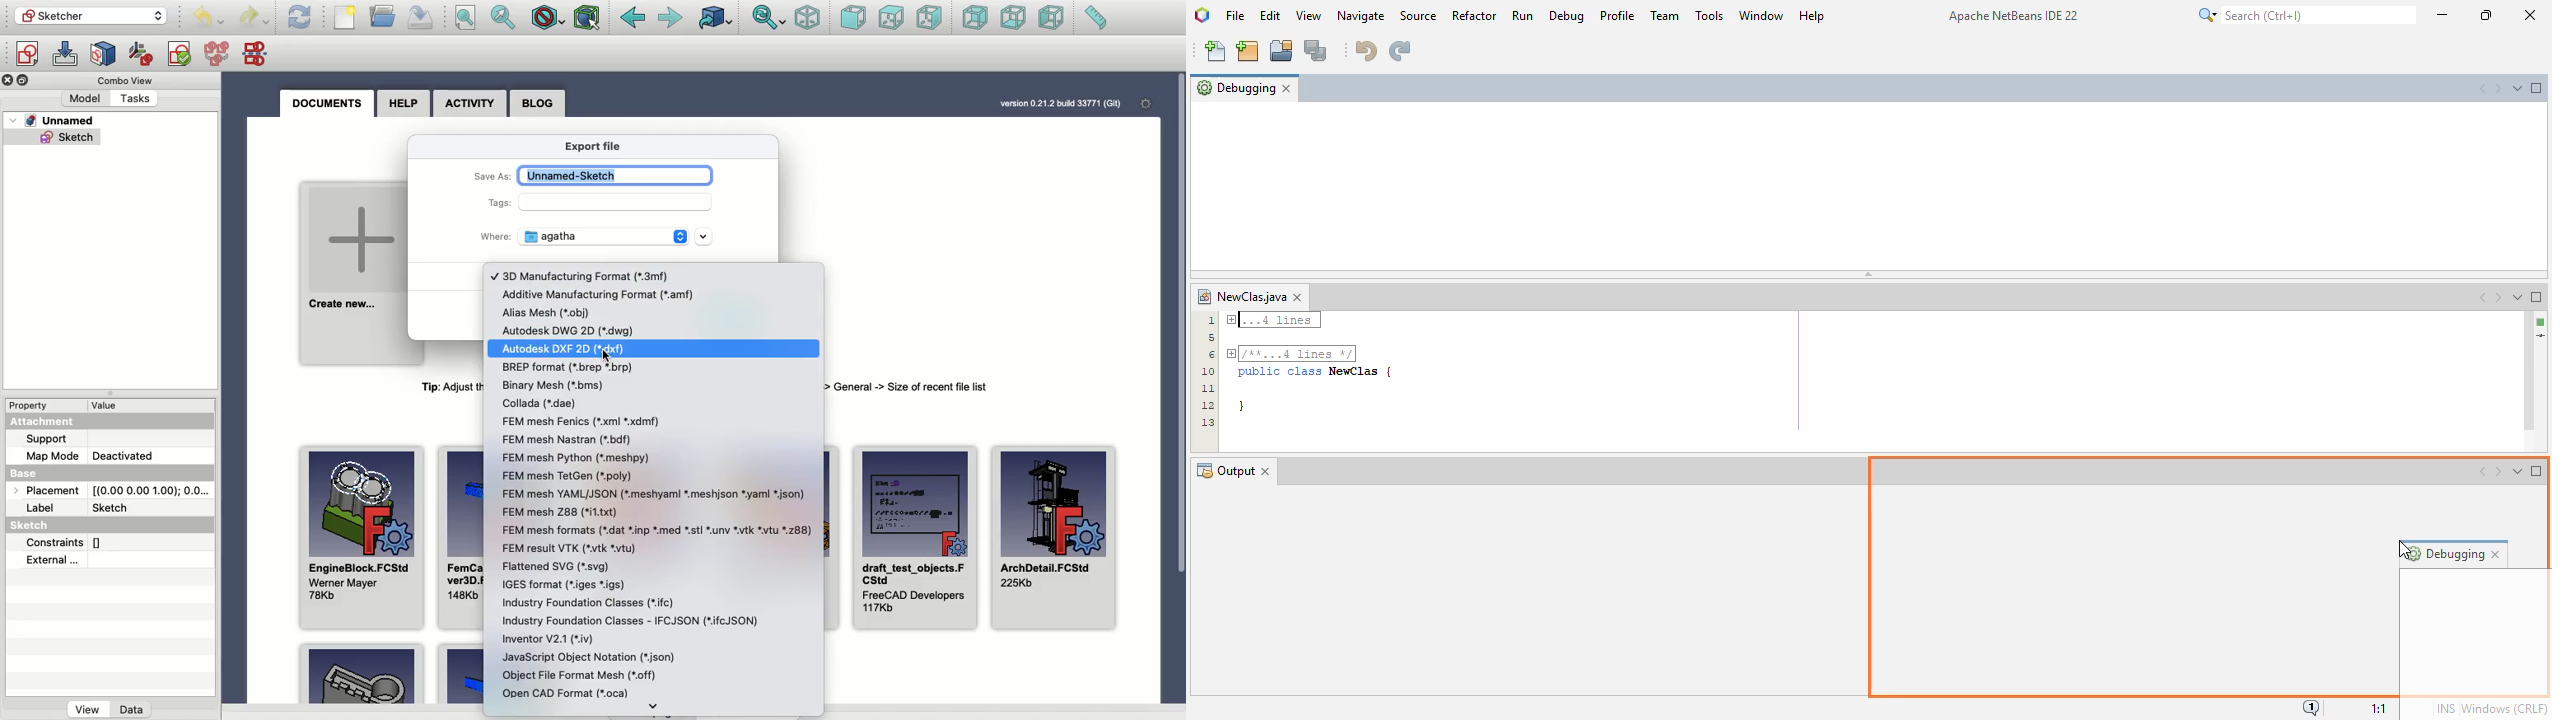  Describe the element at coordinates (1056, 102) in the screenshot. I see `version 0.21.2 bud 33771 (Git)` at that location.